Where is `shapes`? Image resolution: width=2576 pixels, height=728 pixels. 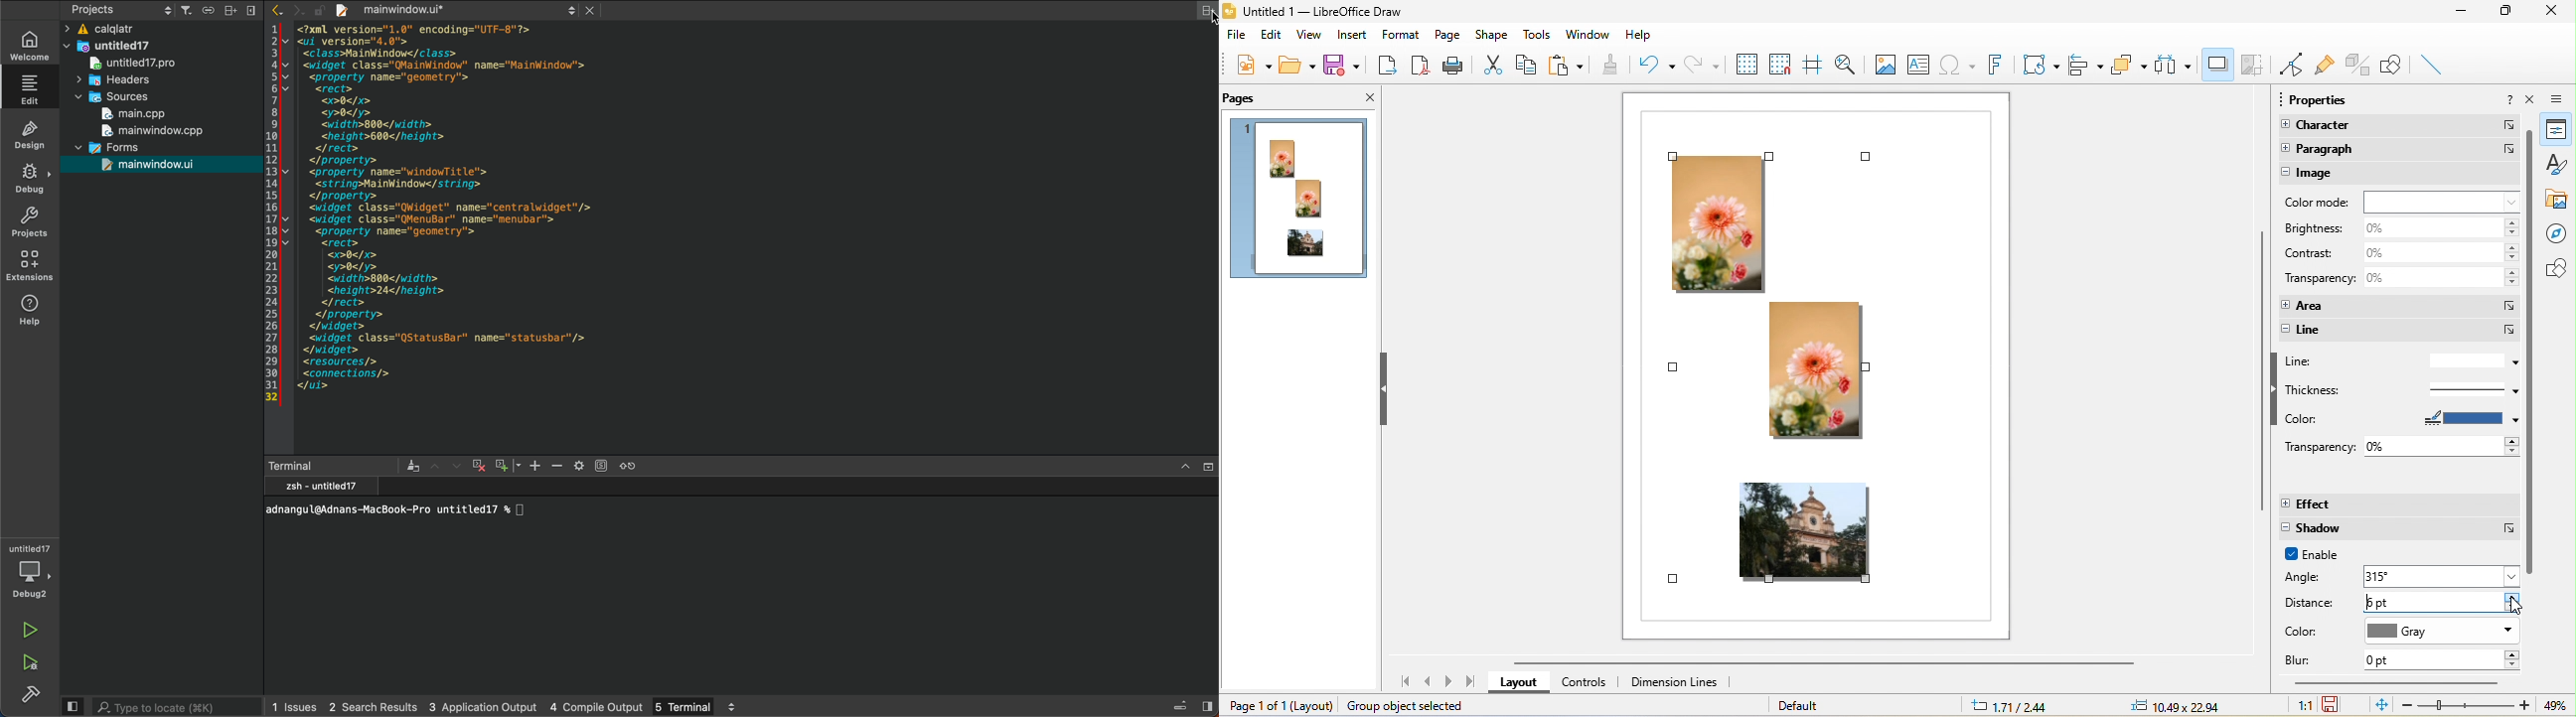 shapes is located at coordinates (2561, 269).